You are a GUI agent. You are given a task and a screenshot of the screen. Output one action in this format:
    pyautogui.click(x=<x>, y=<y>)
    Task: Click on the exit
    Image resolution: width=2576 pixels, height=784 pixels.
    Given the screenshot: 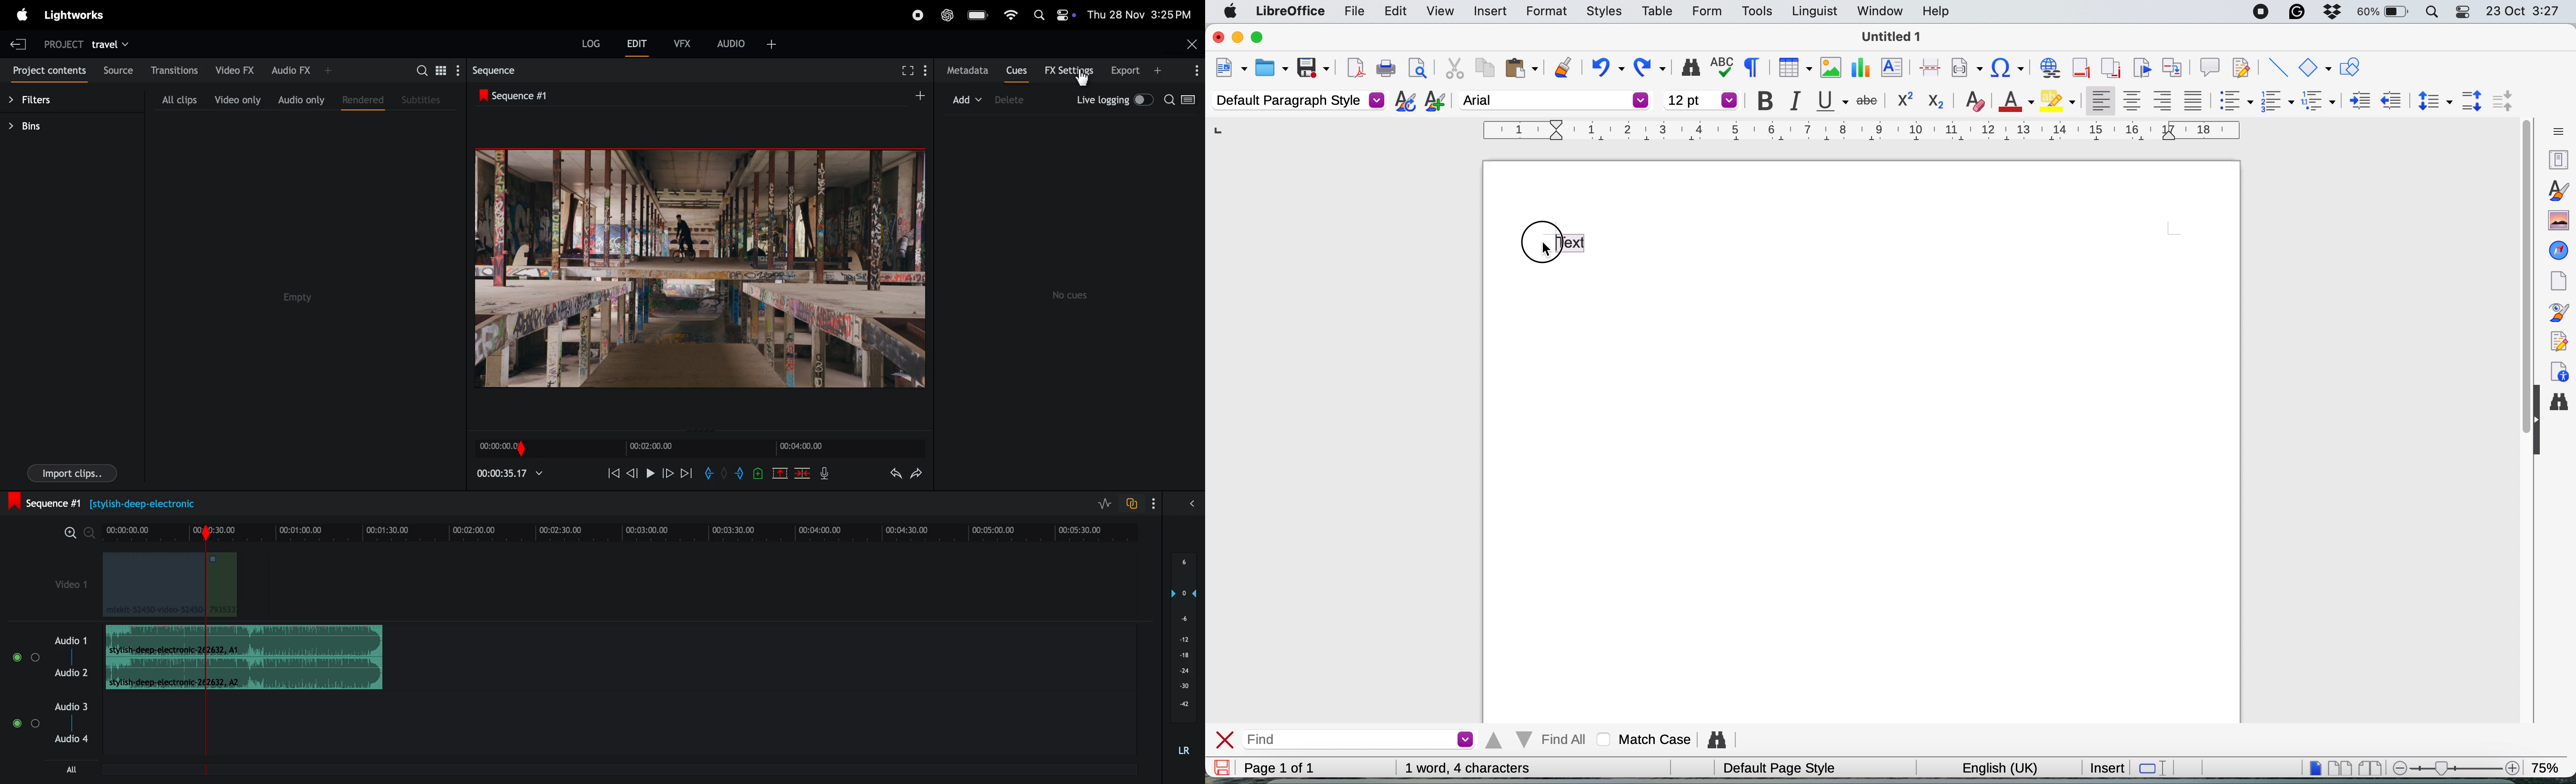 What is the action you would take?
    pyautogui.click(x=18, y=42)
    